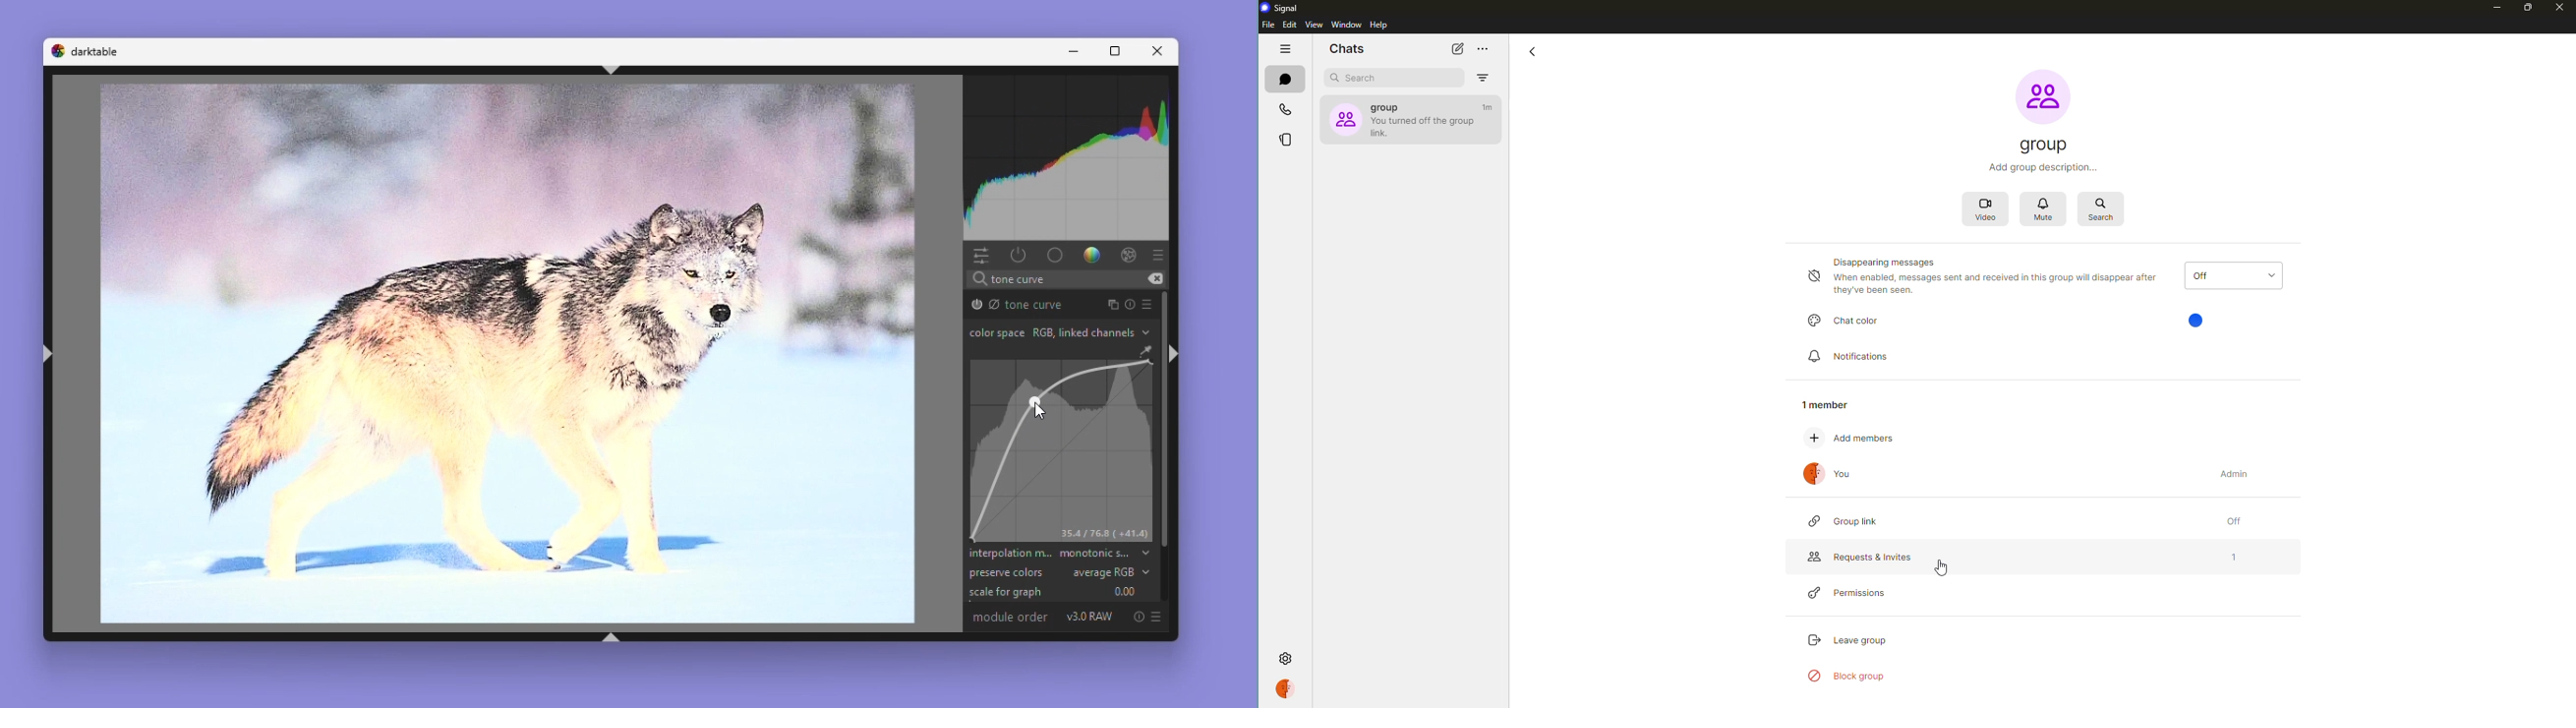 The image size is (2576, 728). Describe the element at coordinates (1158, 256) in the screenshot. I see `Preset` at that location.